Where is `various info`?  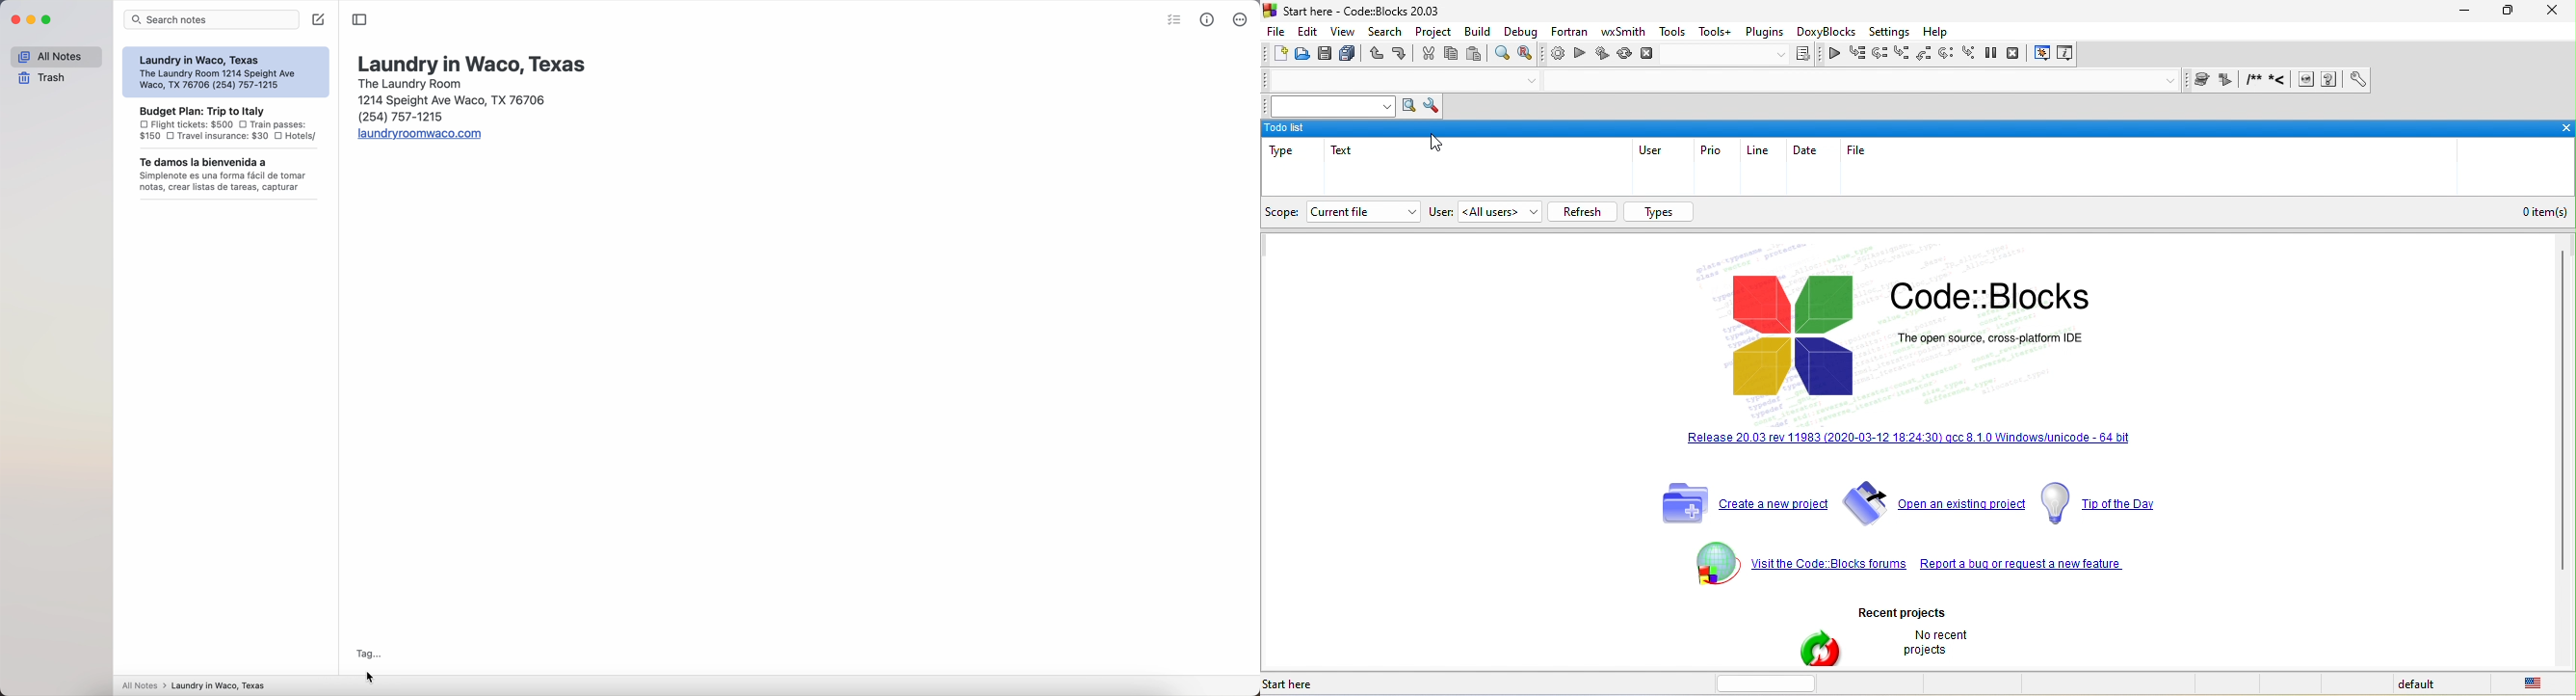 various info is located at coordinates (2063, 55).